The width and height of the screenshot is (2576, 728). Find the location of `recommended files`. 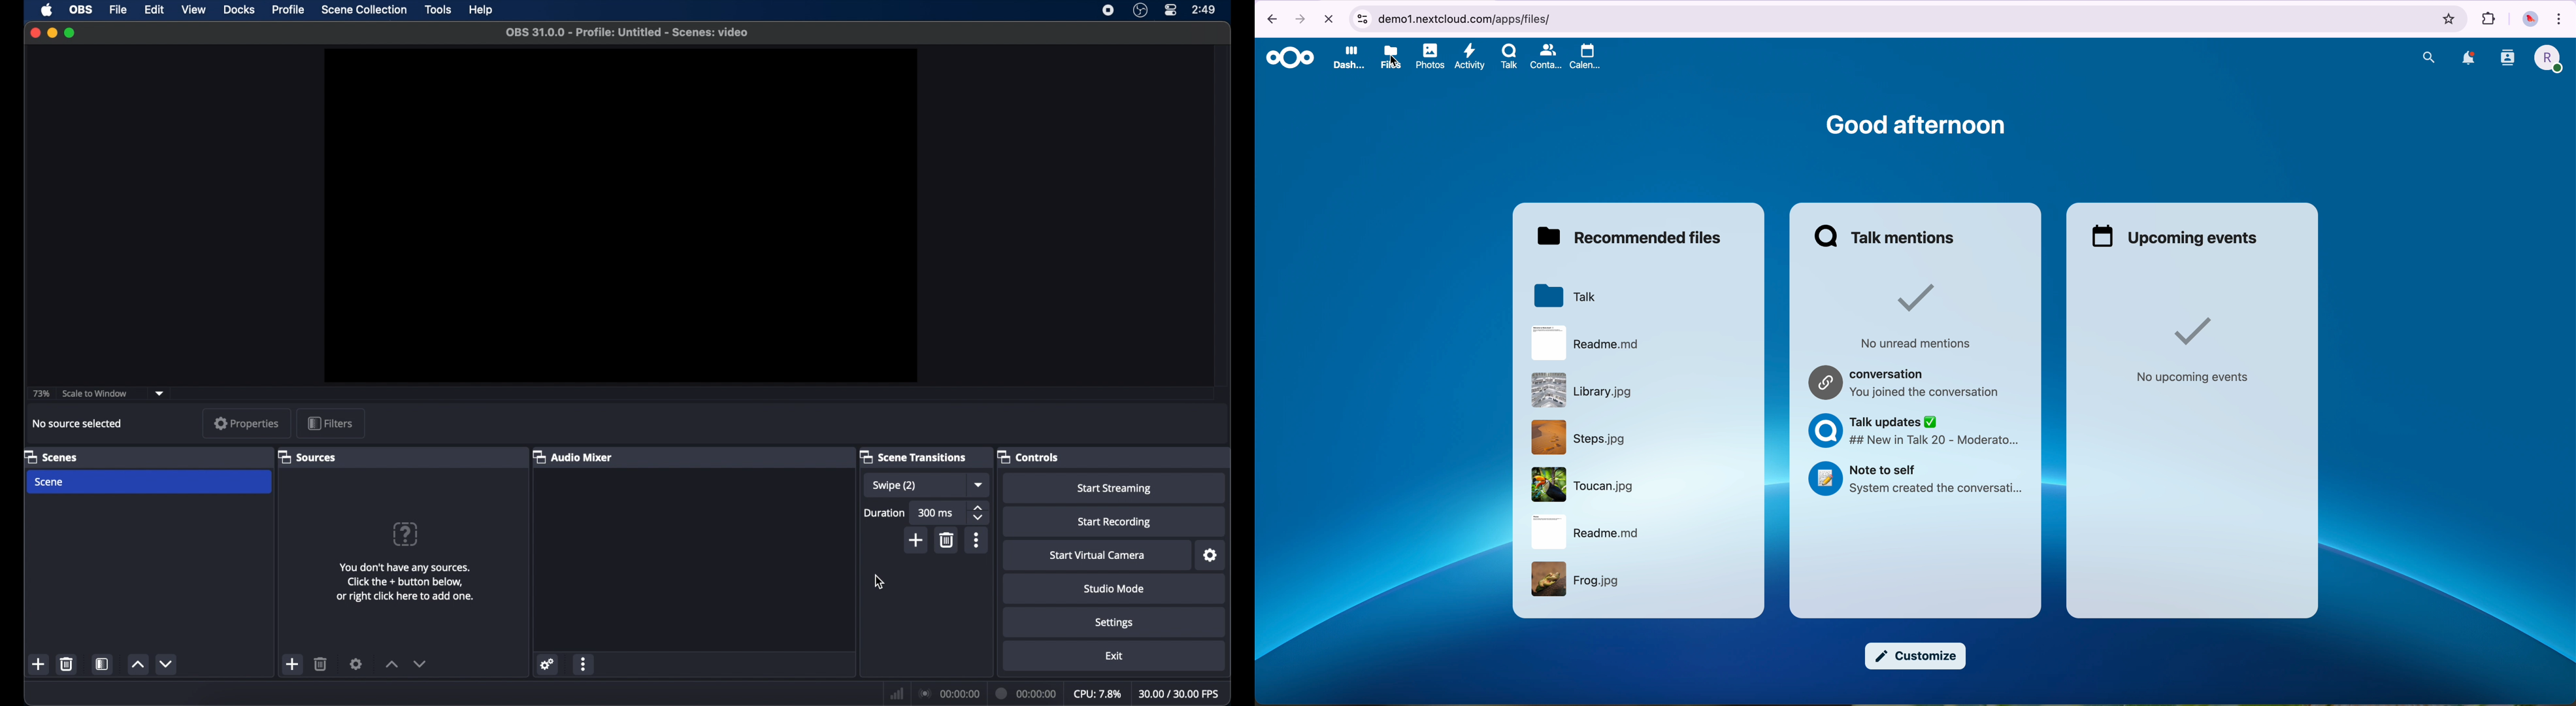

recommended files is located at coordinates (1635, 238).